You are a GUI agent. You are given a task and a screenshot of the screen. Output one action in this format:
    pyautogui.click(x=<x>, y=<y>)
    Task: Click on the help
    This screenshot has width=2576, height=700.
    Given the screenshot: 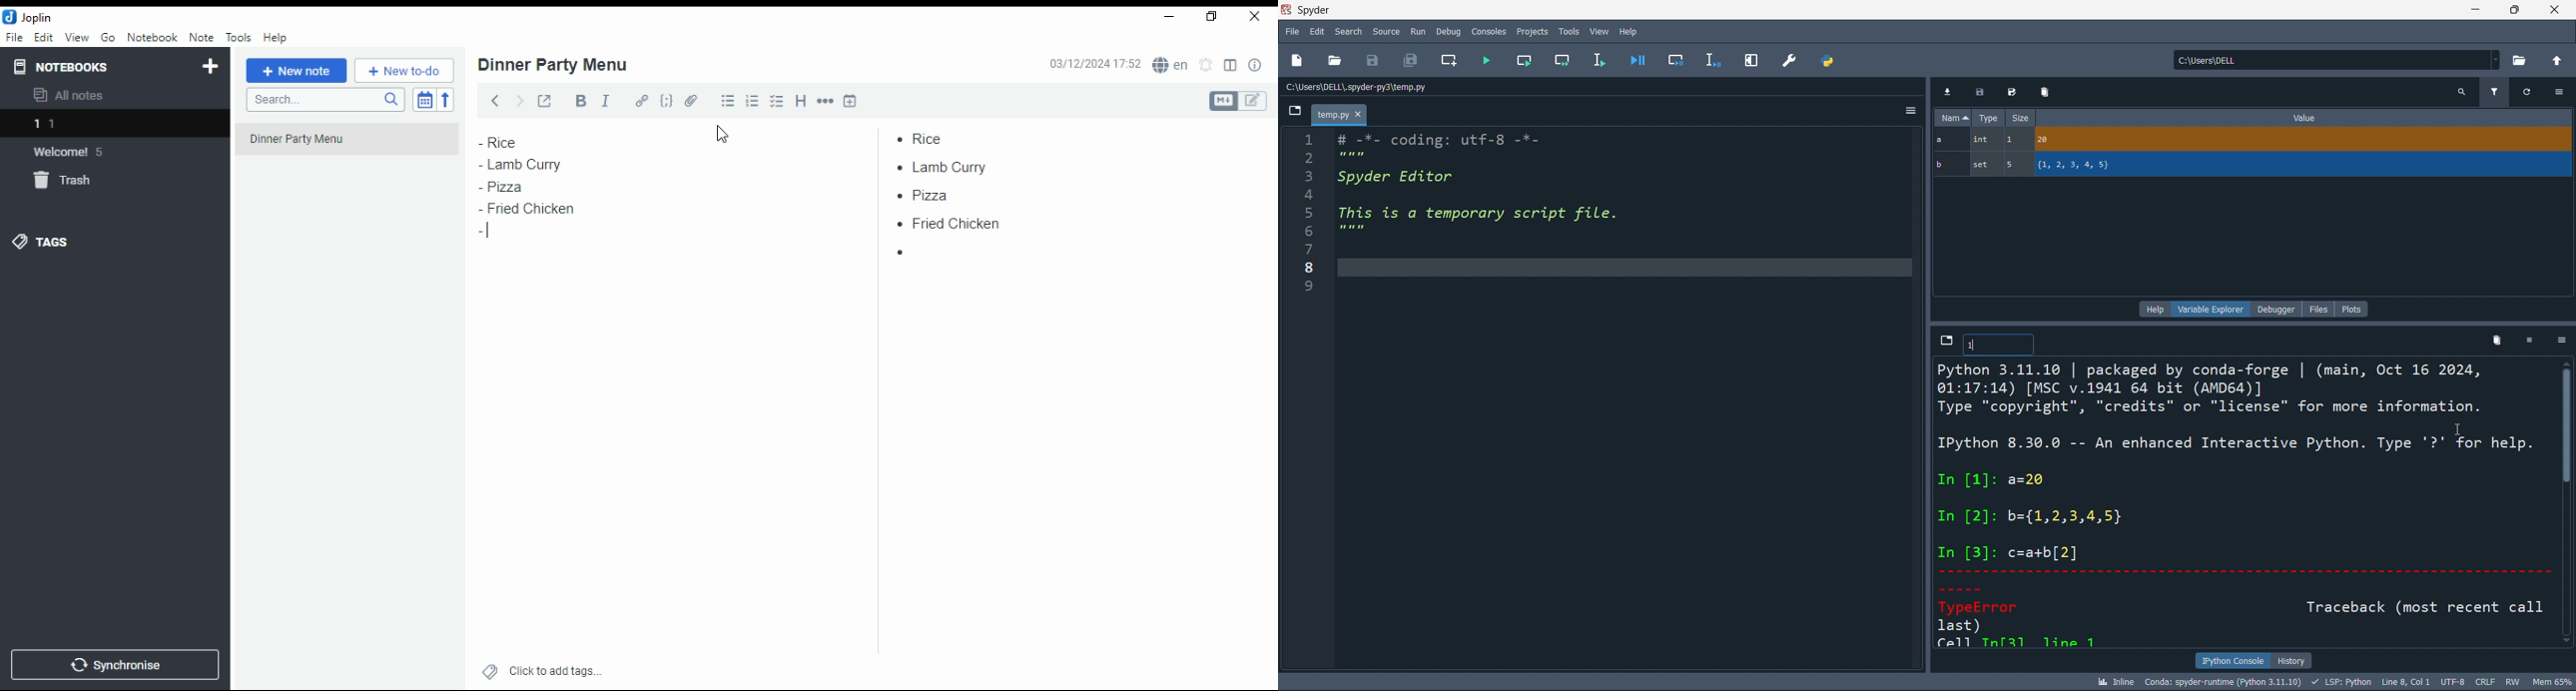 What is the action you would take?
    pyautogui.click(x=2153, y=308)
    